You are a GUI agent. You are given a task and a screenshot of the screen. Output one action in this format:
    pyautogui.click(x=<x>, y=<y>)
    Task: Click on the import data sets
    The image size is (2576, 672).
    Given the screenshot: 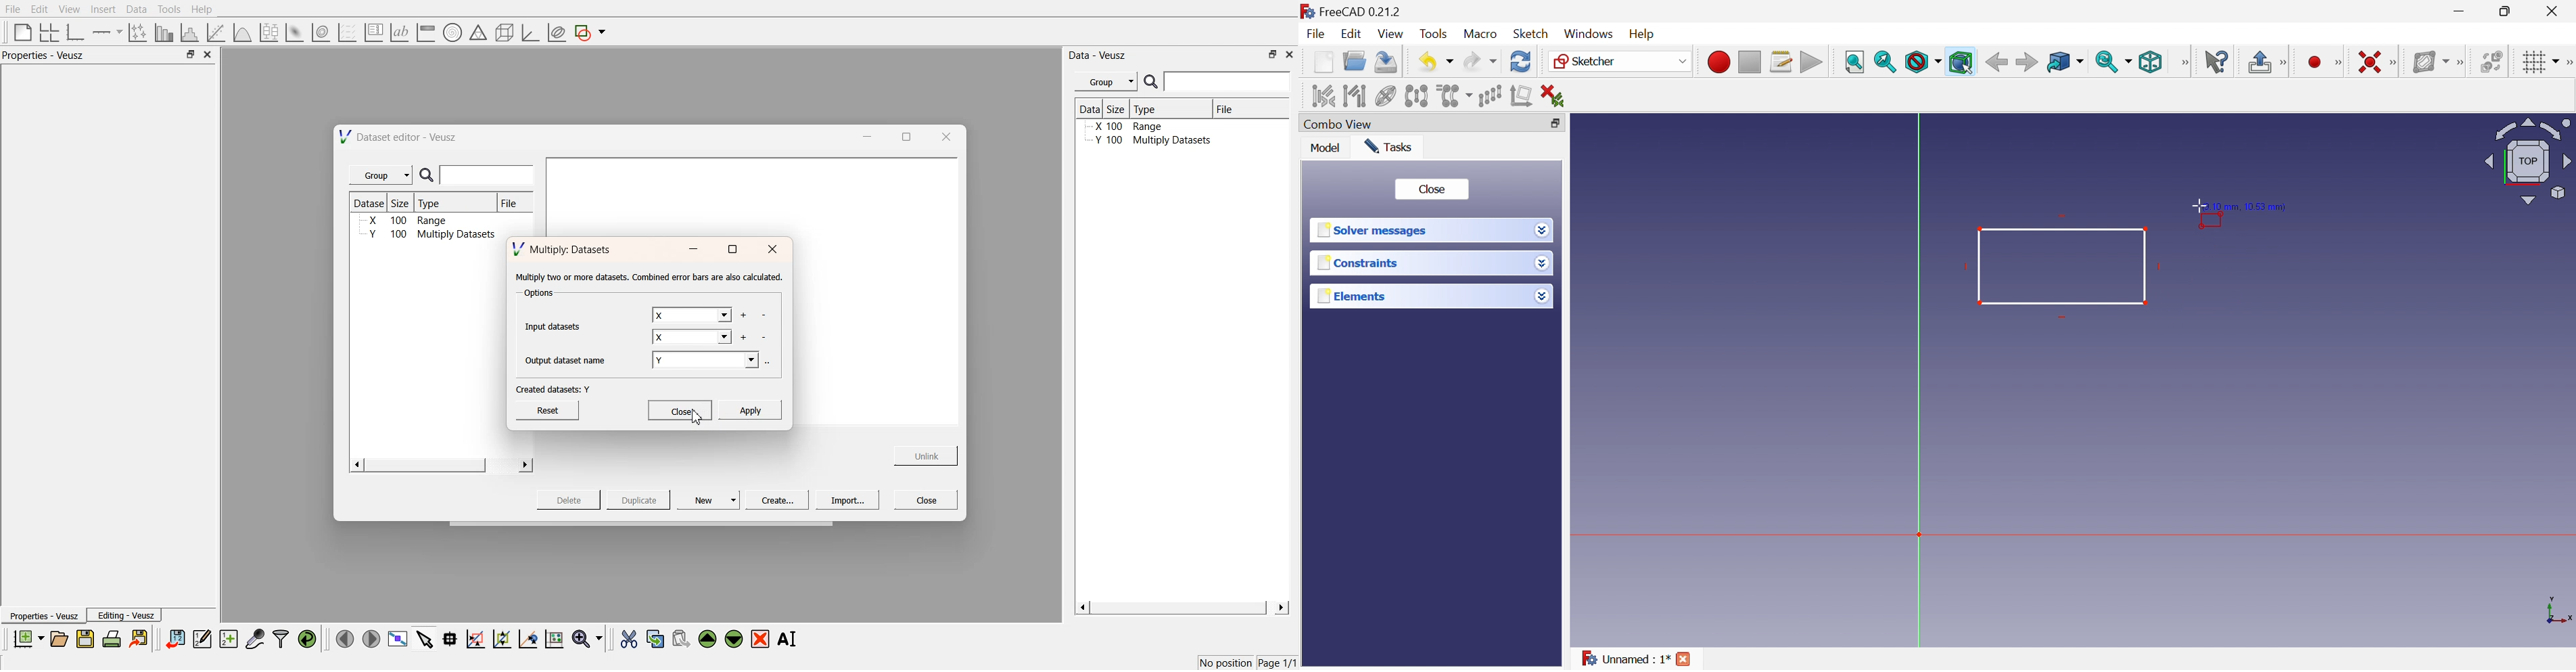 What is the action you would take?
    pyautogui.click(x=174, y=639)
    